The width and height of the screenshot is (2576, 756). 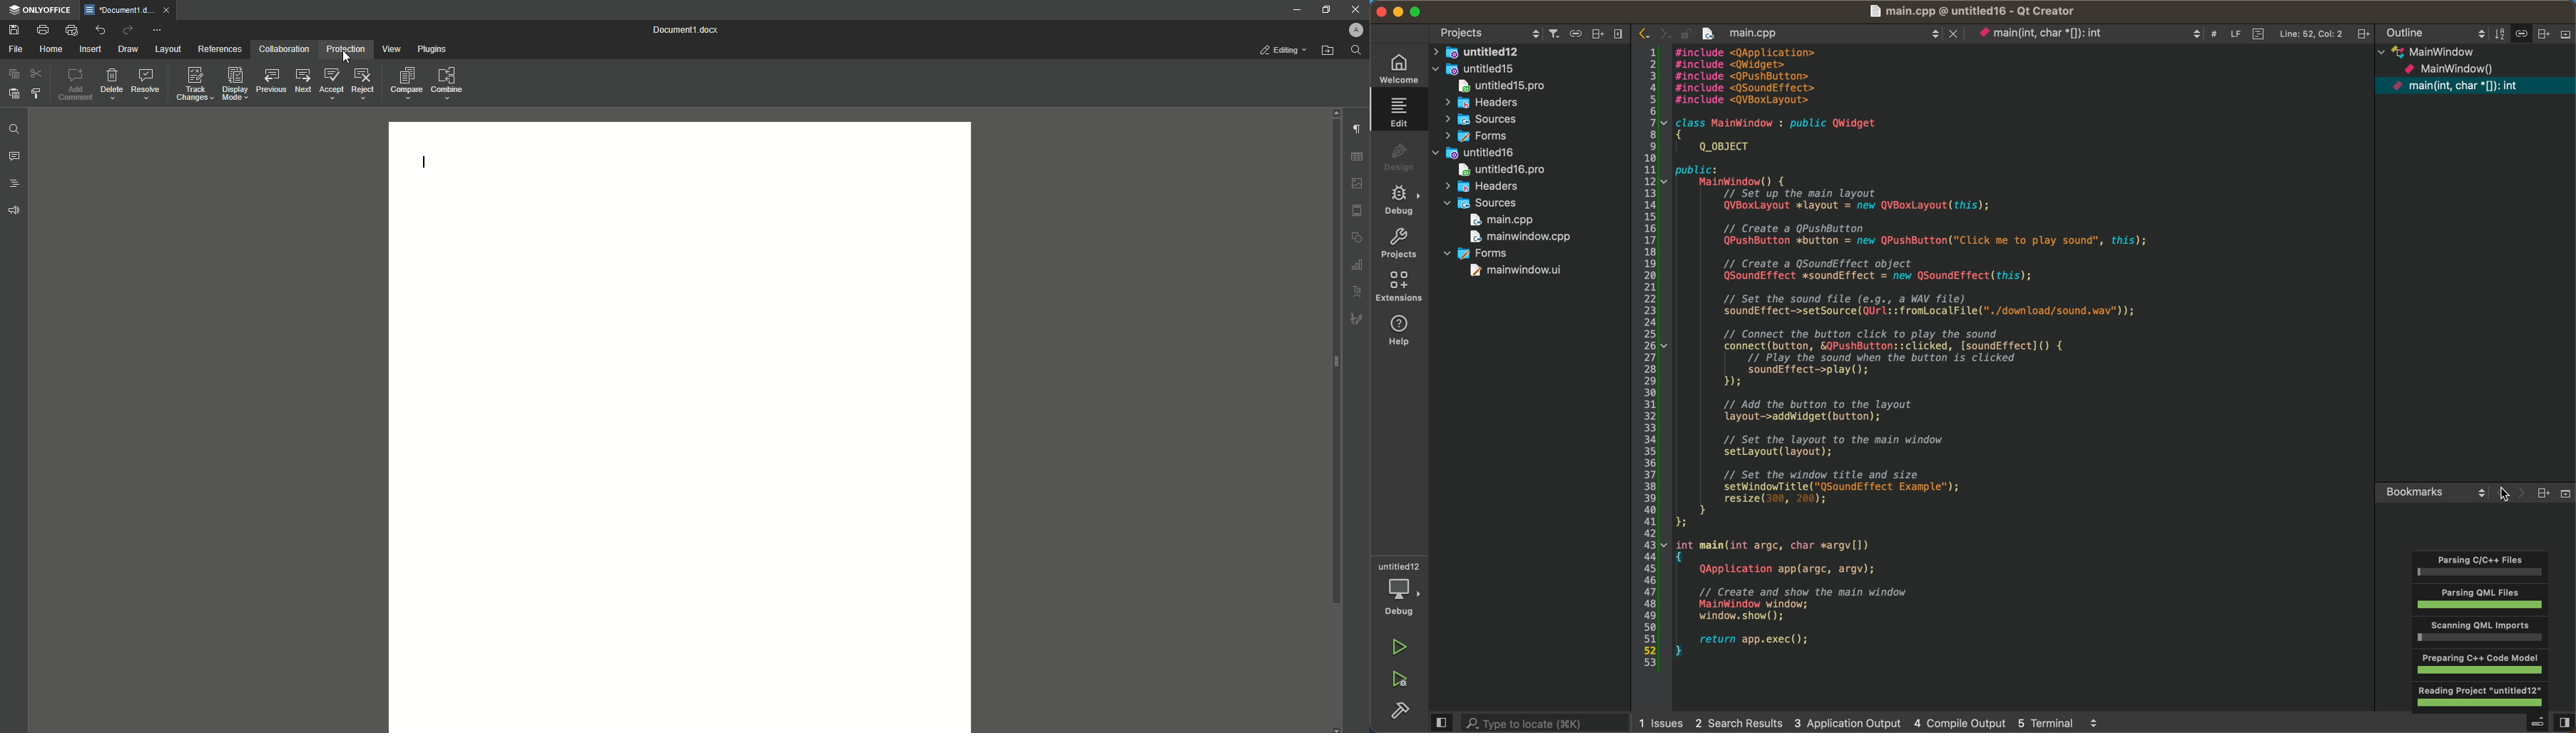 I want to click on file name, so click(x=1991, y=11).